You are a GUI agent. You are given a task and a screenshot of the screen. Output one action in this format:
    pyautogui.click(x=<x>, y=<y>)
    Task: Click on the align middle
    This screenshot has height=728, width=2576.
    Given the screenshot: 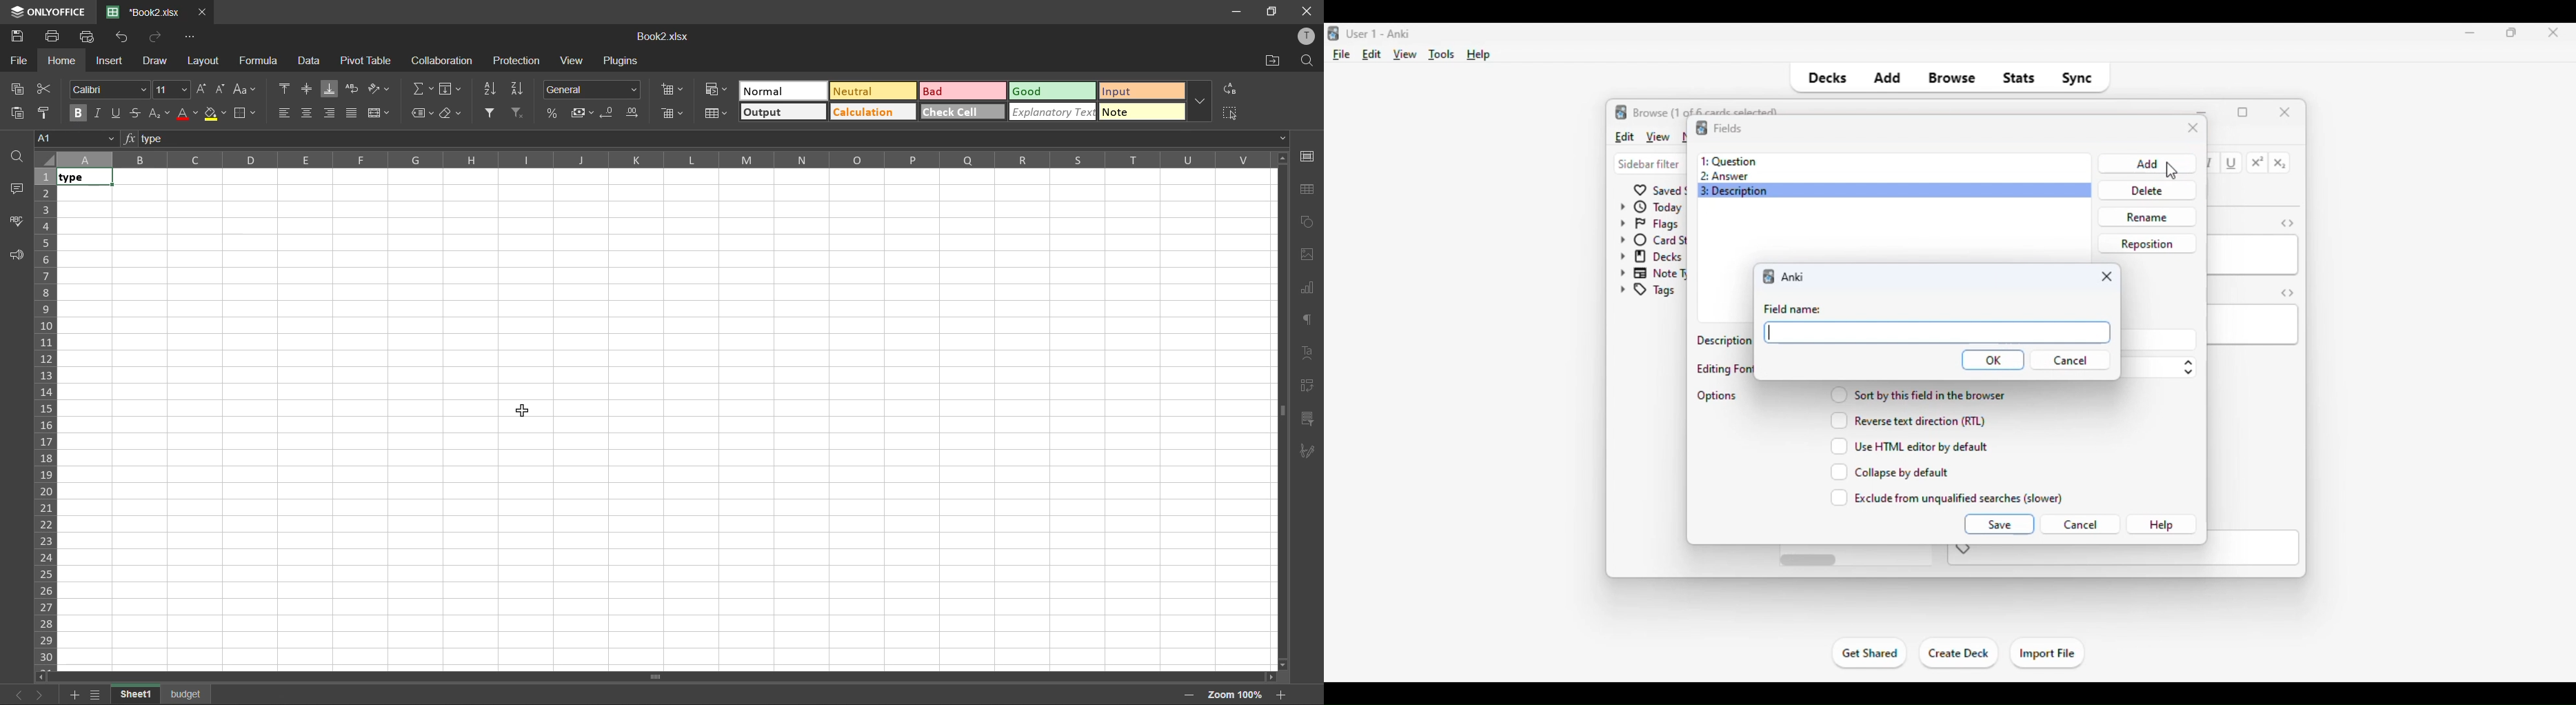 What is the action you would take?
    pyautogui.click(x=306, y=90)
    